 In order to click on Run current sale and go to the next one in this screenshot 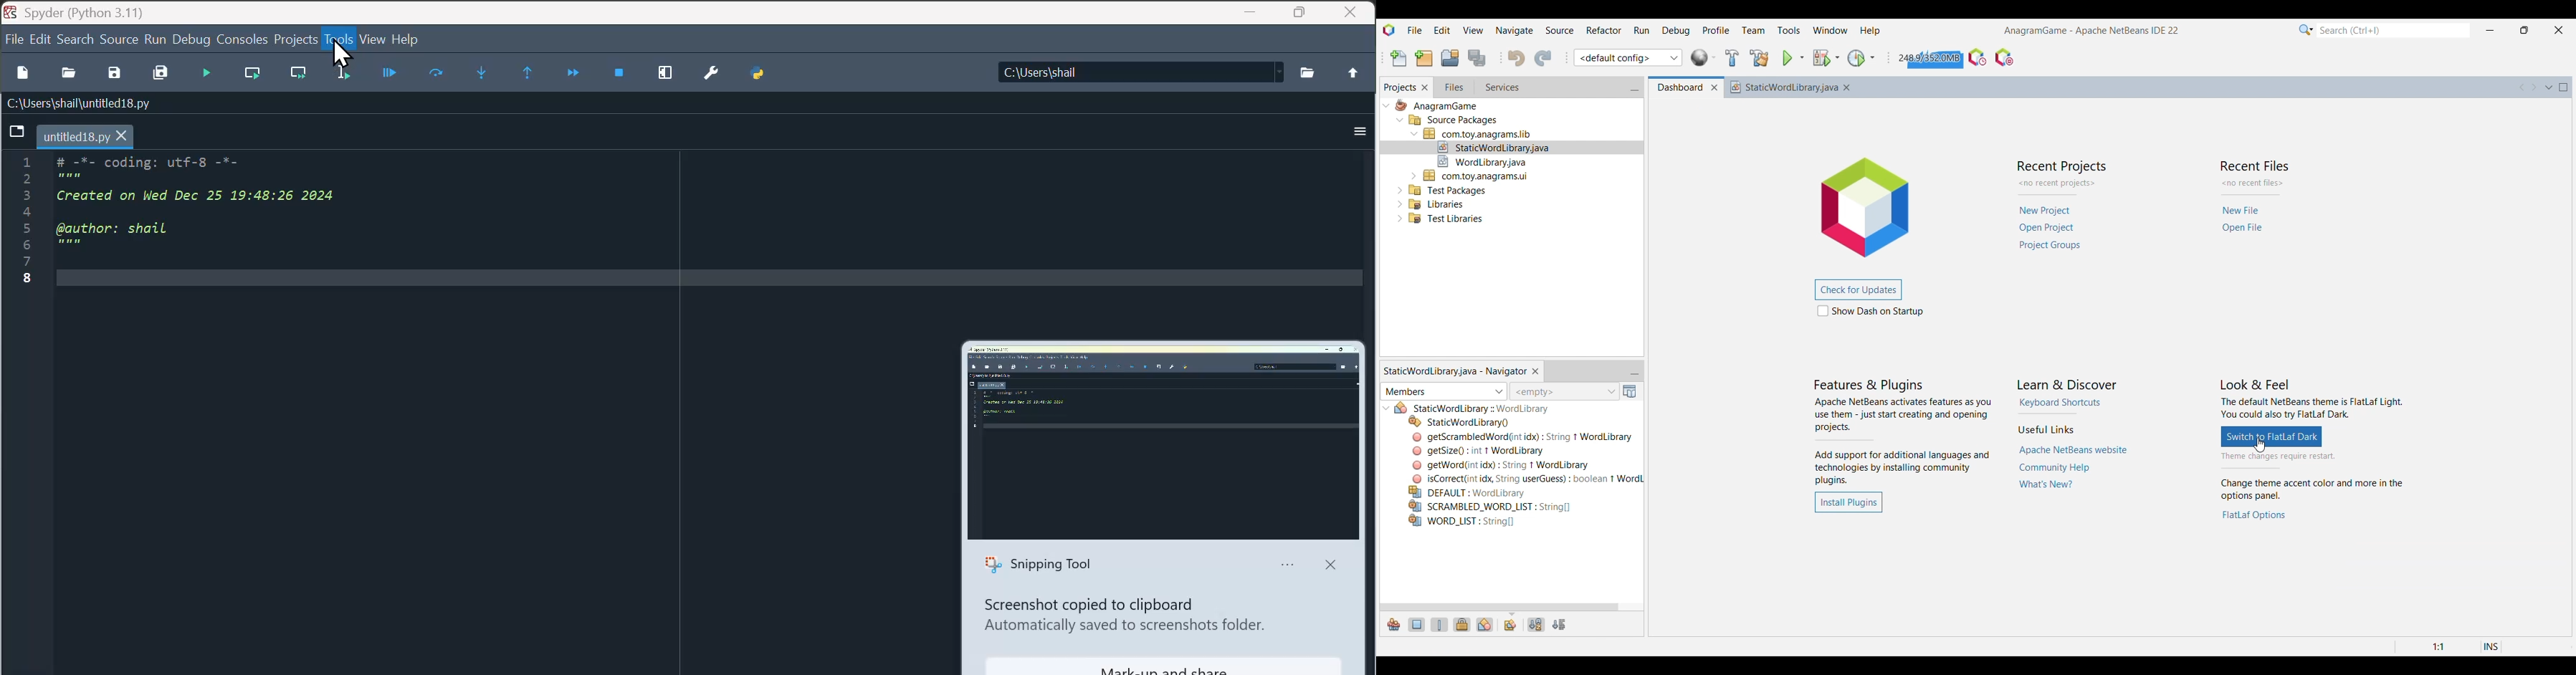, I will do `click(299, 77)`.